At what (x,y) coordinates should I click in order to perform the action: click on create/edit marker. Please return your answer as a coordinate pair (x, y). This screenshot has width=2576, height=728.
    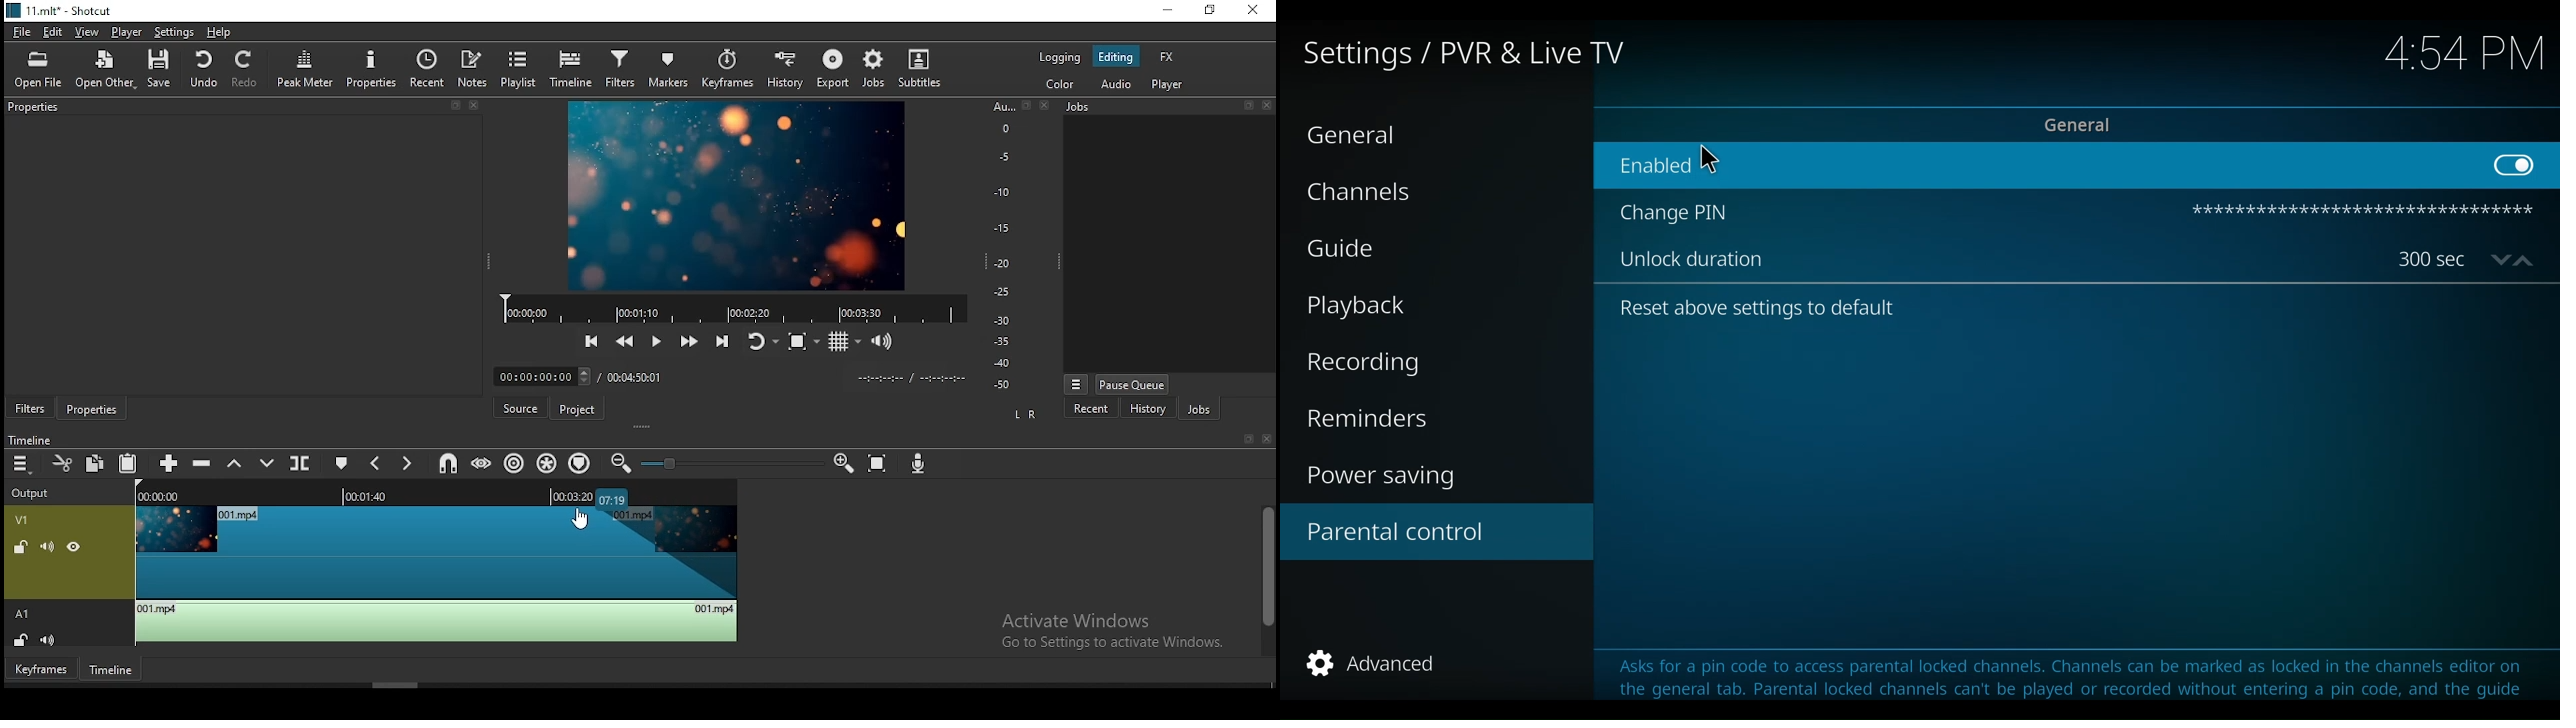
    Looking at the image, I should click on (341, 463).